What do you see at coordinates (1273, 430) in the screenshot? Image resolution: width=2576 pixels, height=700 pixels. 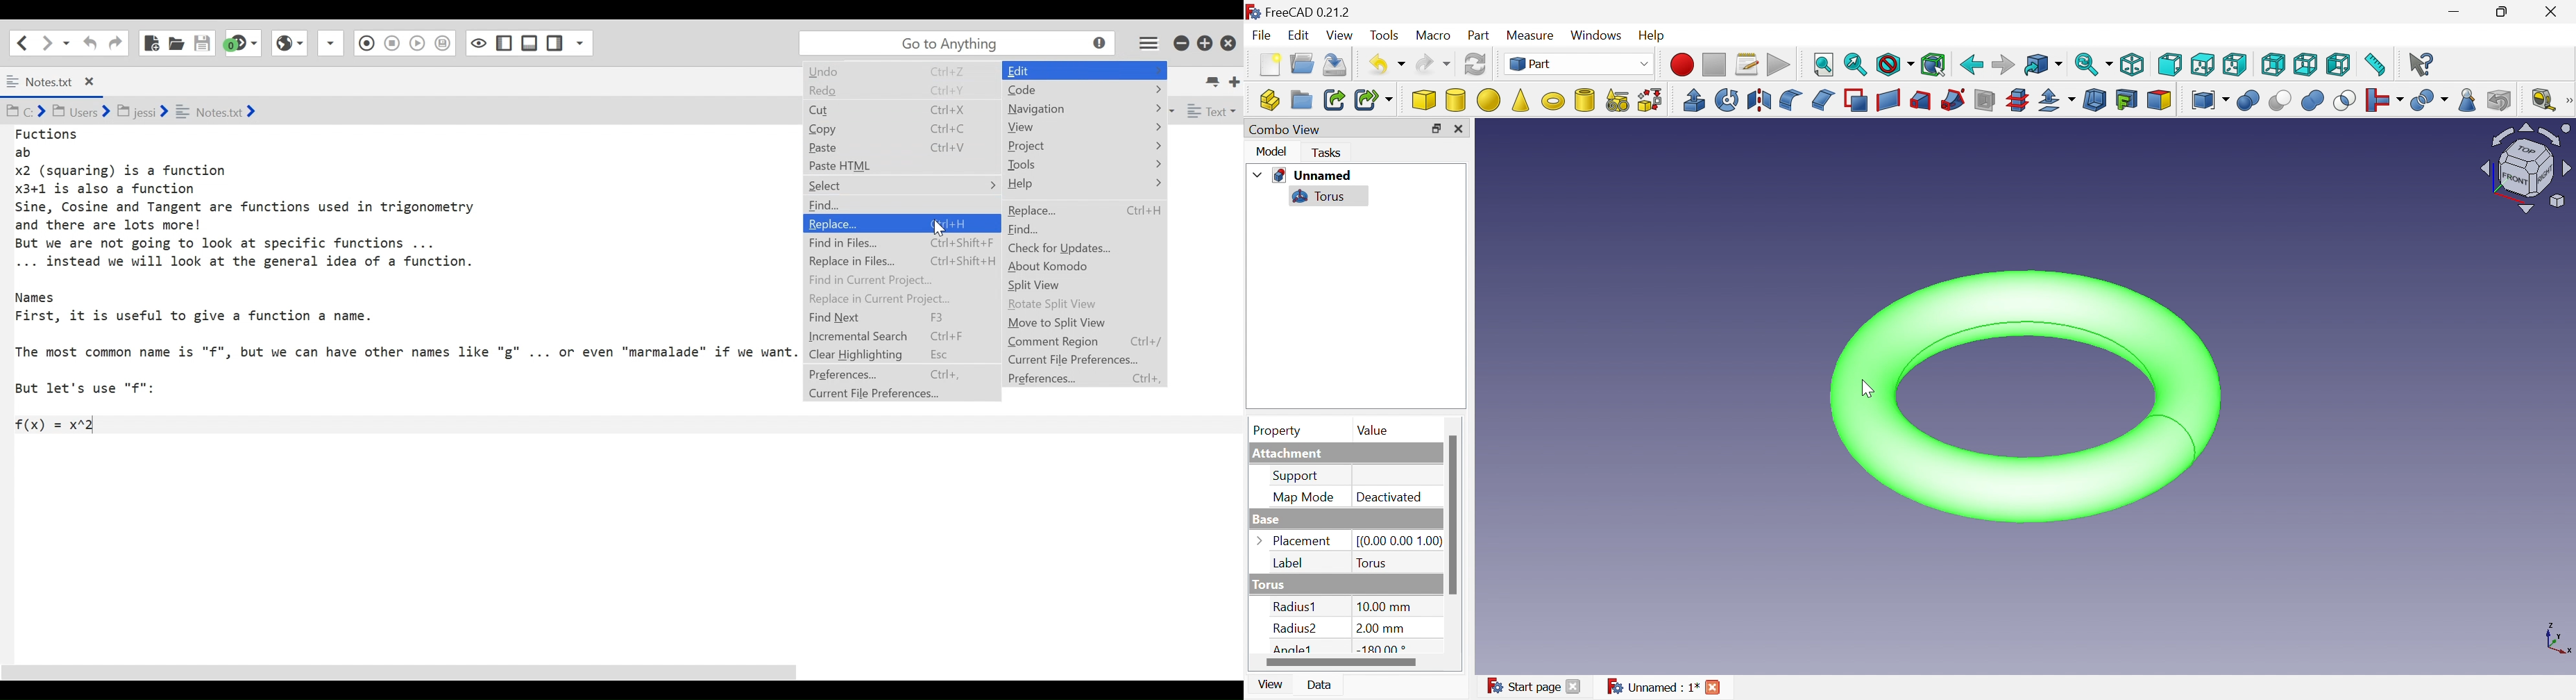 I see `Property` at bounding box center [1273, 430].